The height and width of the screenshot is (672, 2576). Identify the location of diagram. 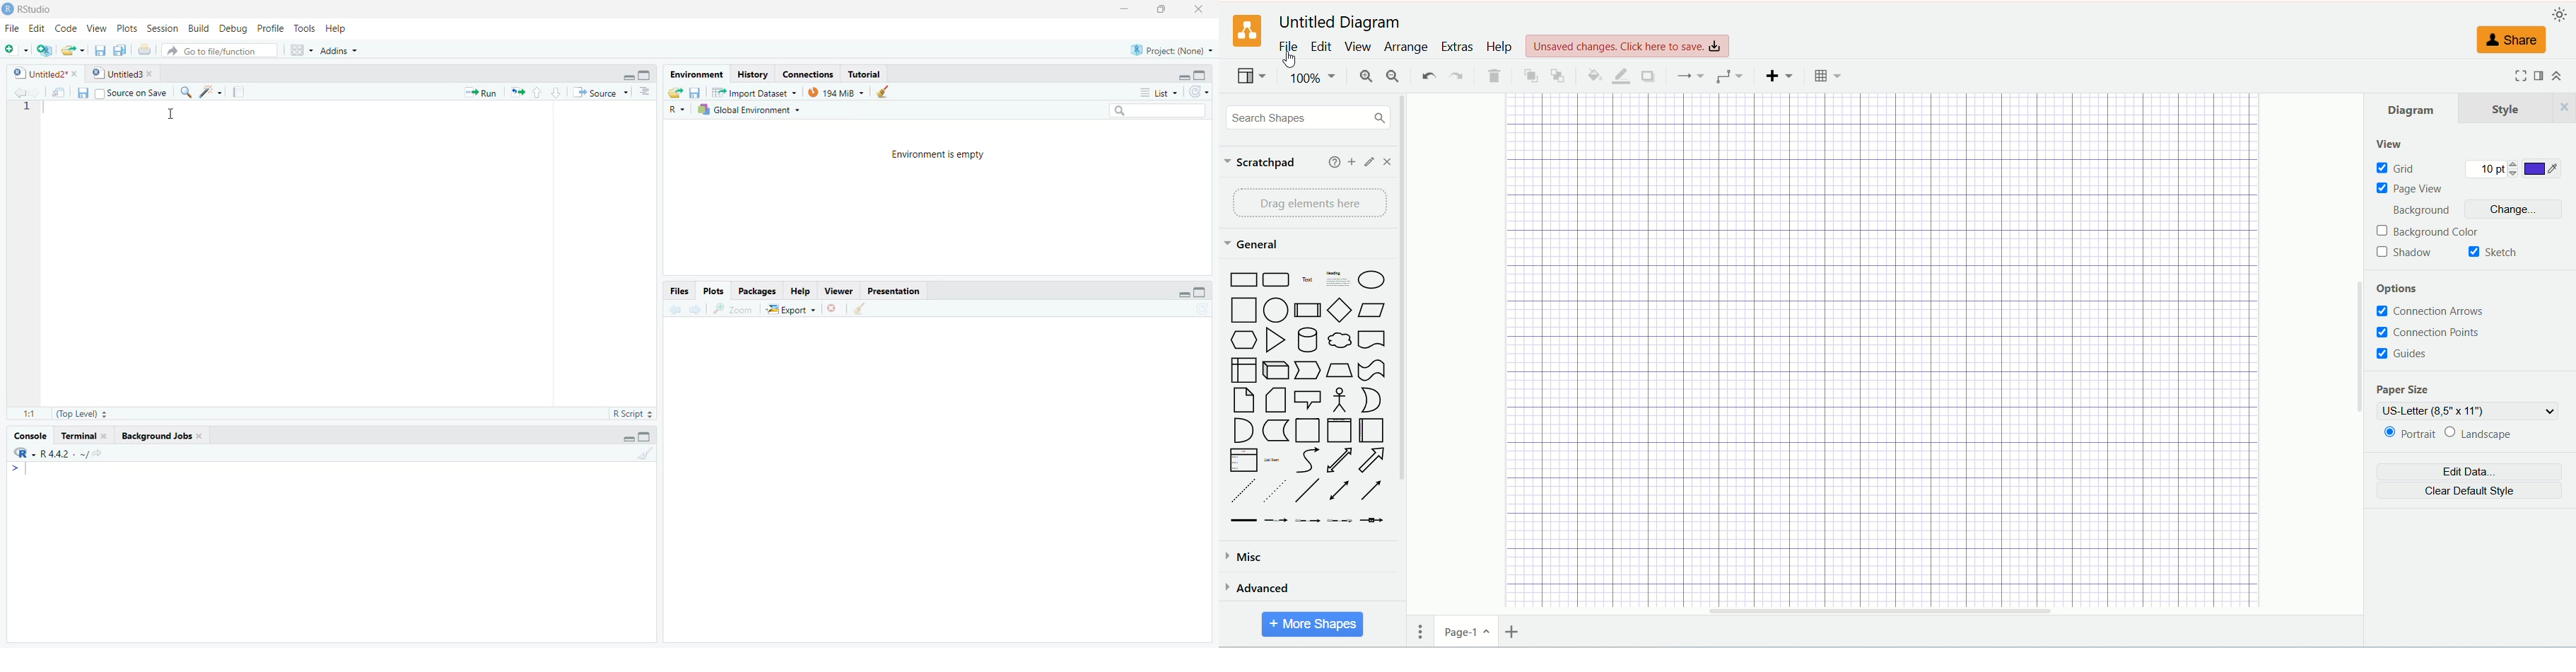
(2413, 108).